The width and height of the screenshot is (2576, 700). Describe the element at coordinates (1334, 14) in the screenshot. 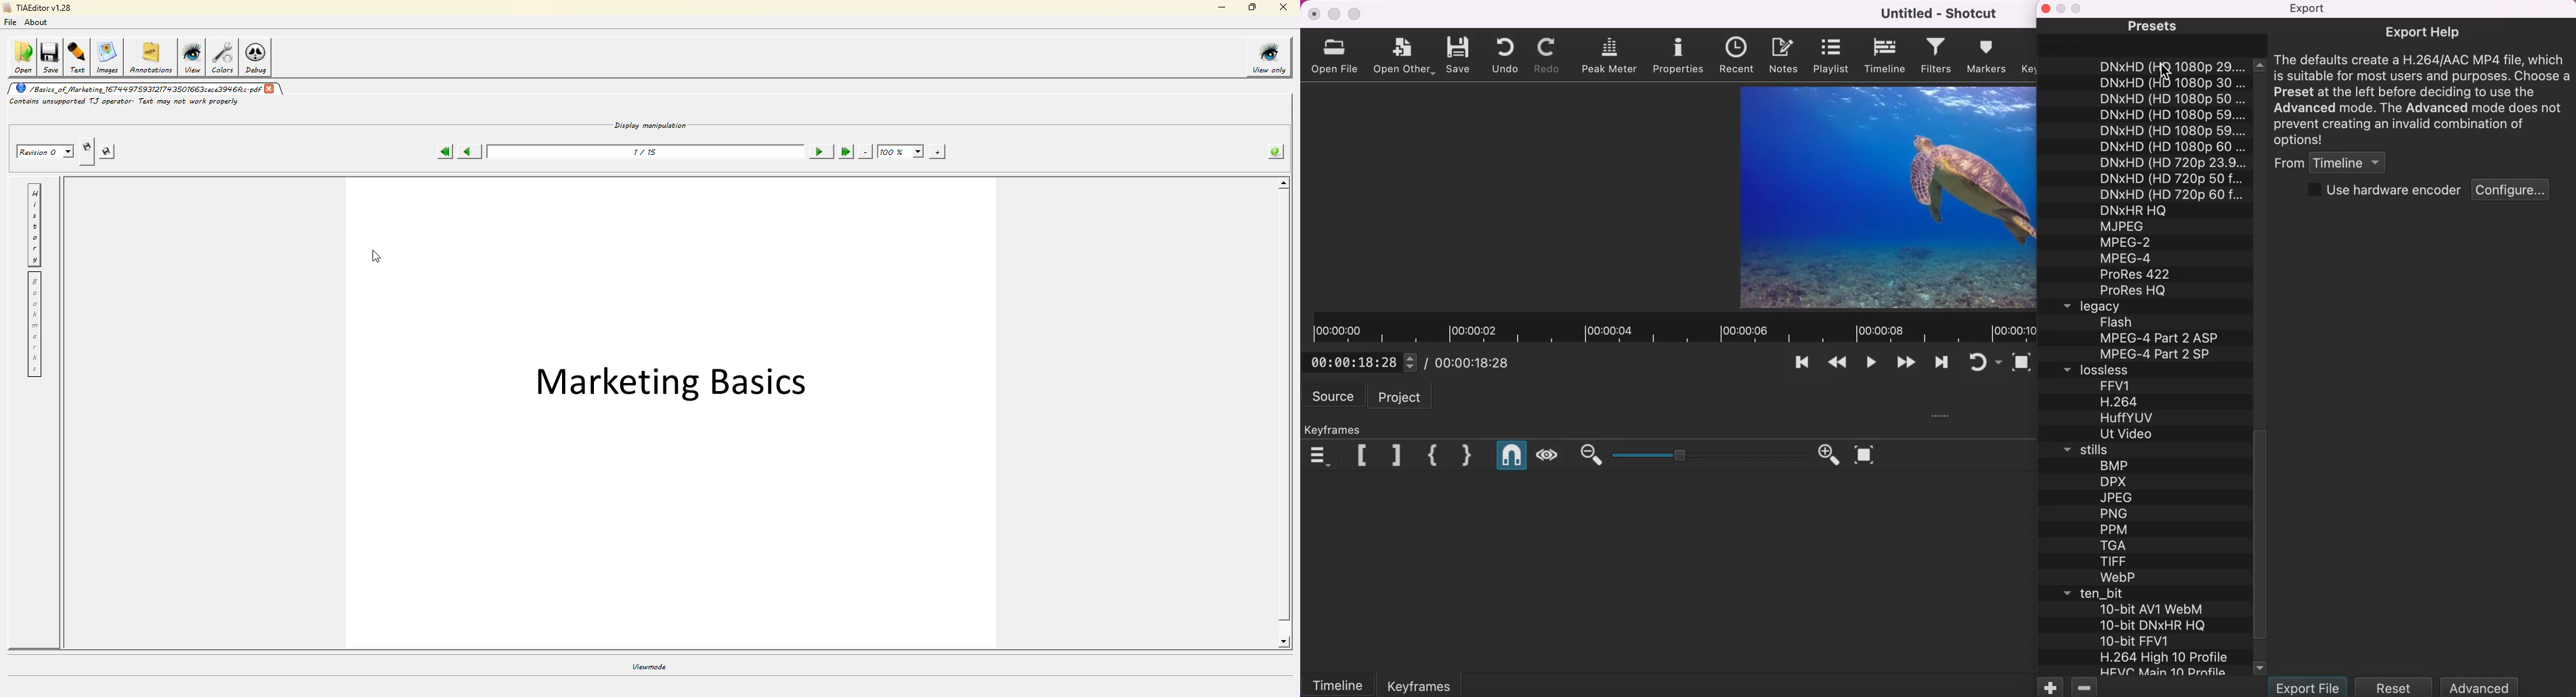

I see `minimize Shotcut` at that location.